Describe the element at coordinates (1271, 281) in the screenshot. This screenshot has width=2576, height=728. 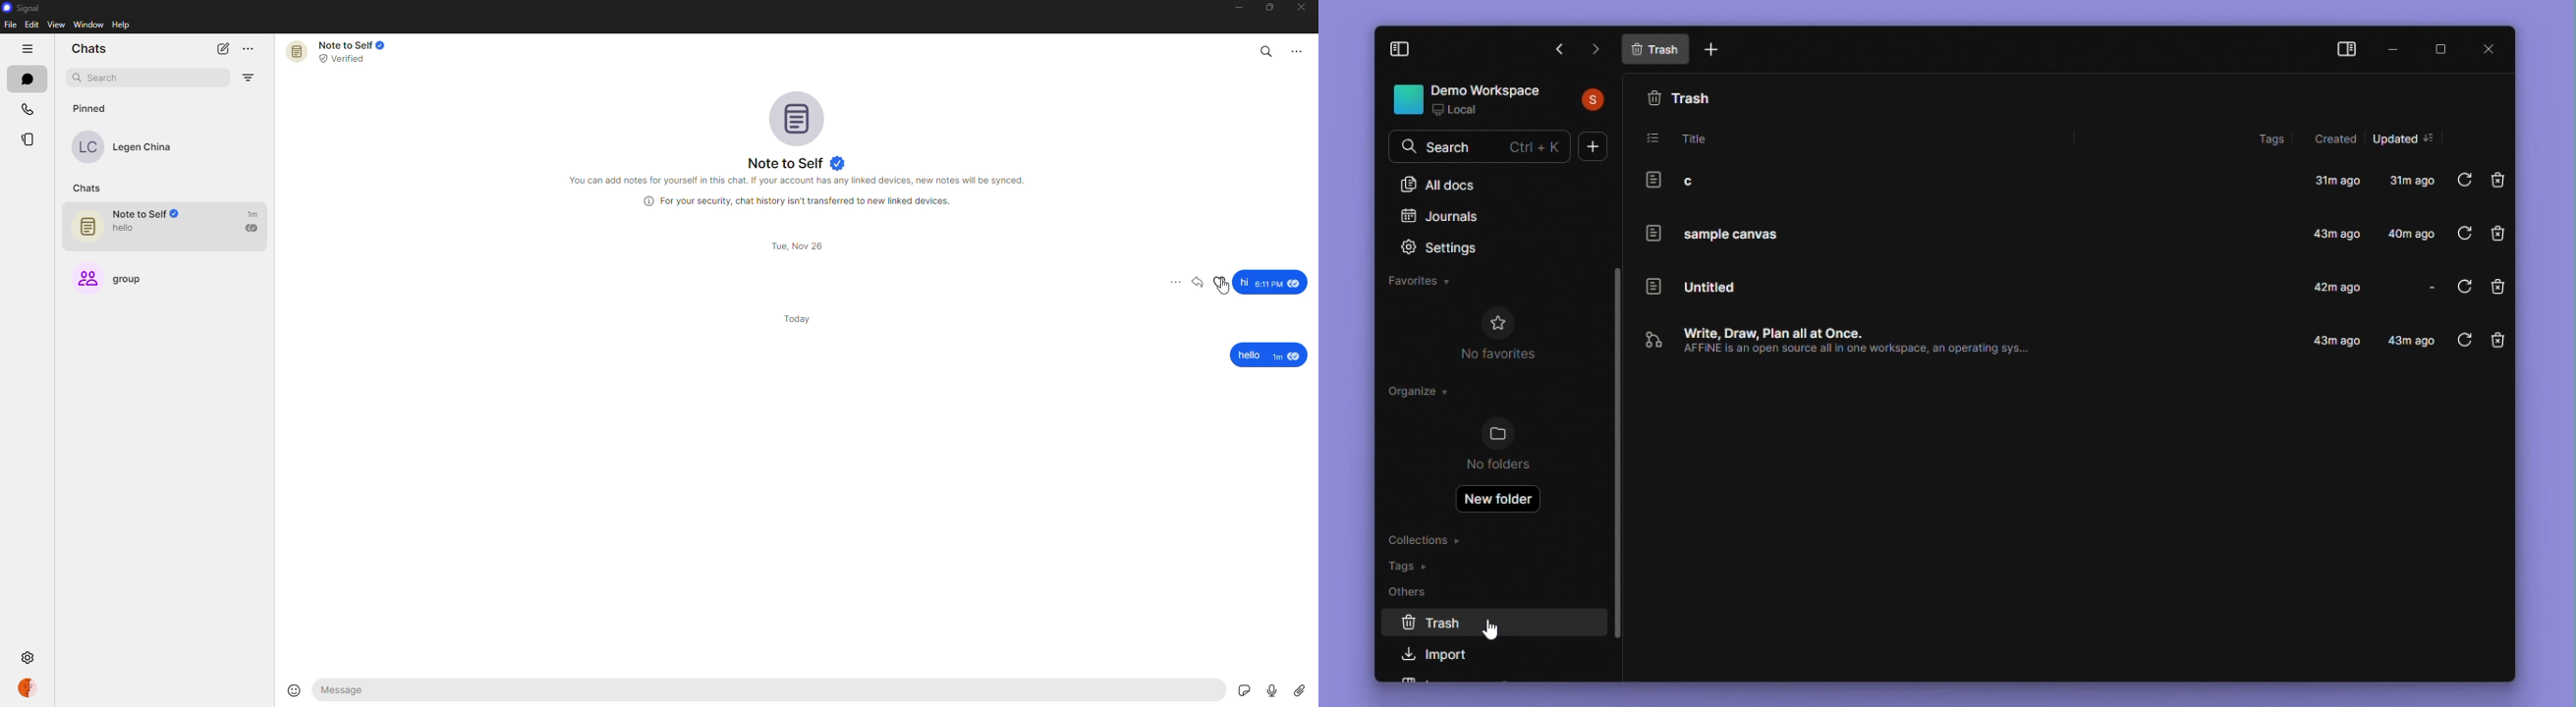
I see `message` at that location.